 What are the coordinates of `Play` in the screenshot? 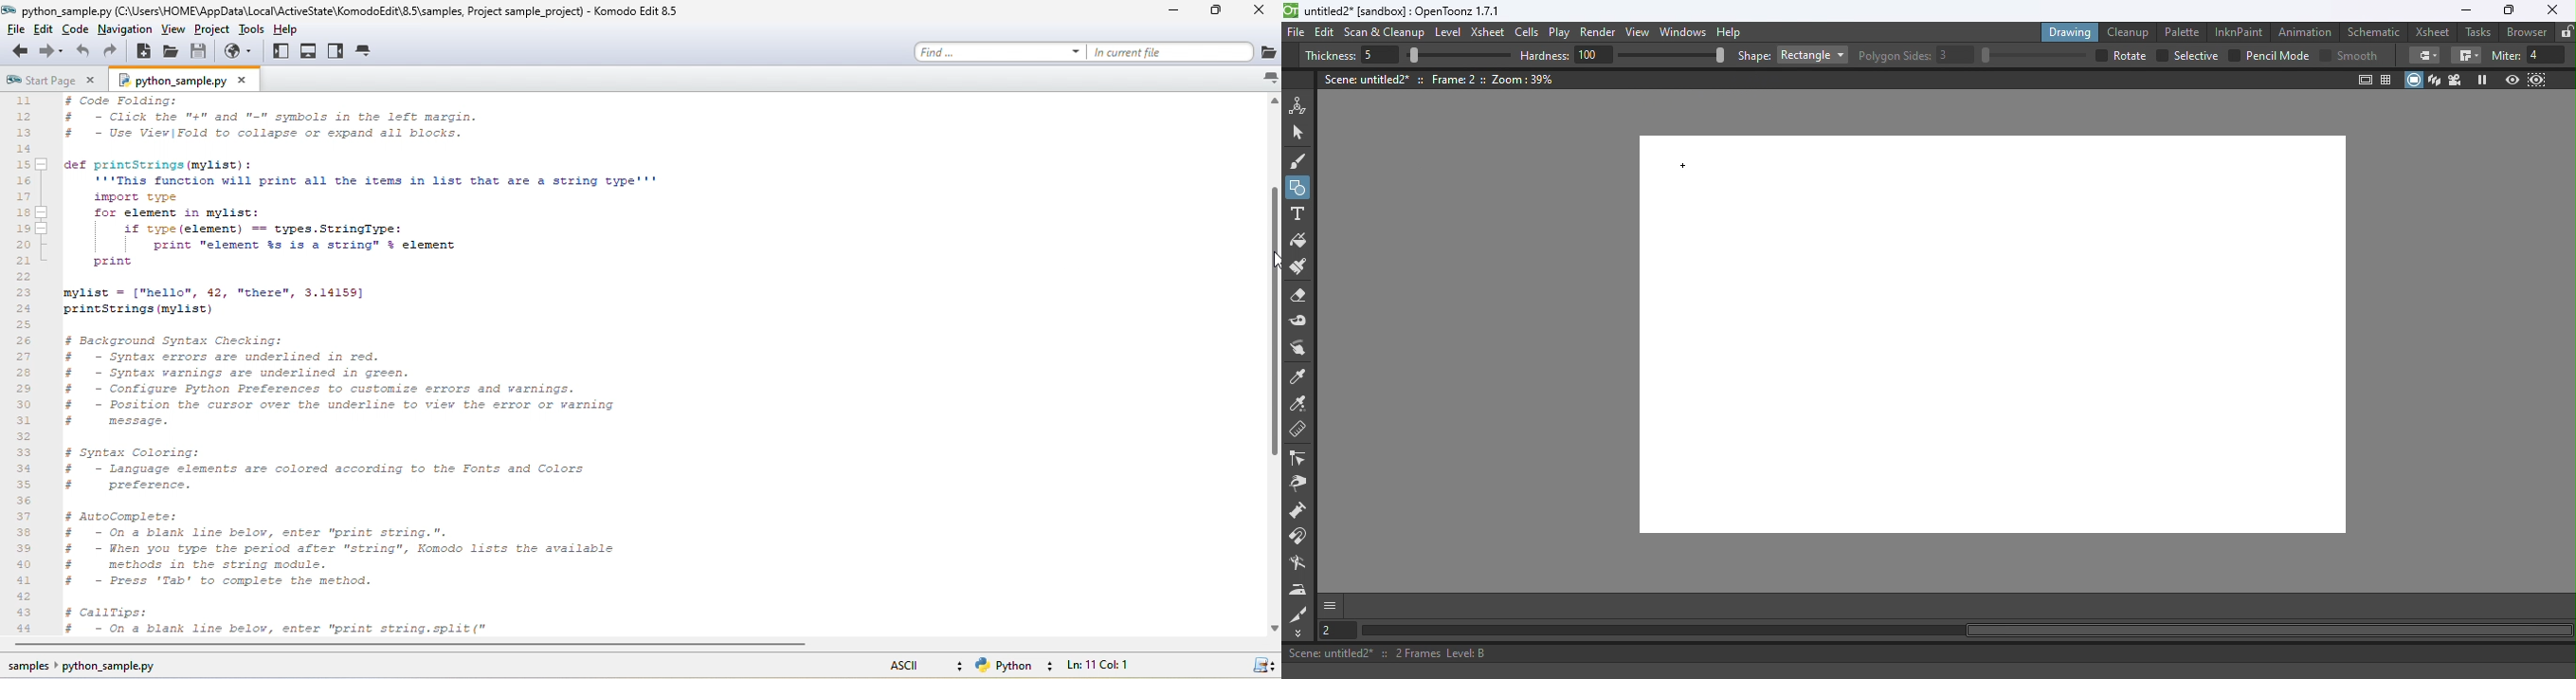 It's located at (1563, 33).